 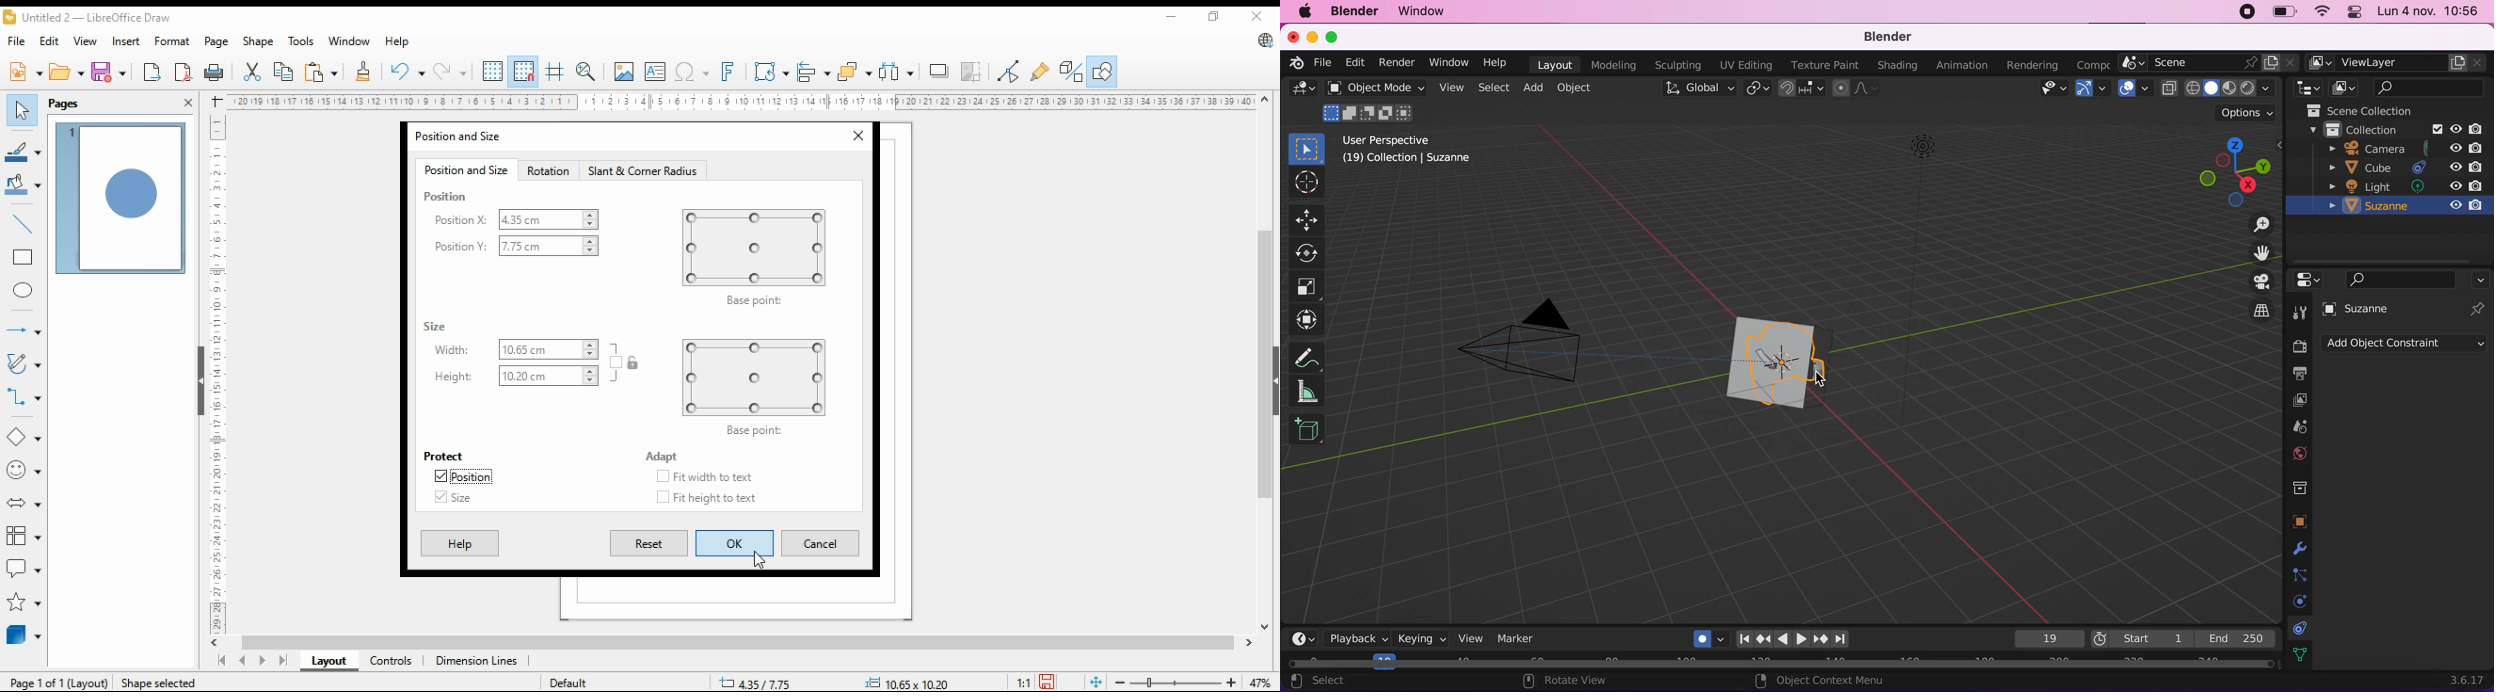 I want to click on move, so click(x=1308, y=218).